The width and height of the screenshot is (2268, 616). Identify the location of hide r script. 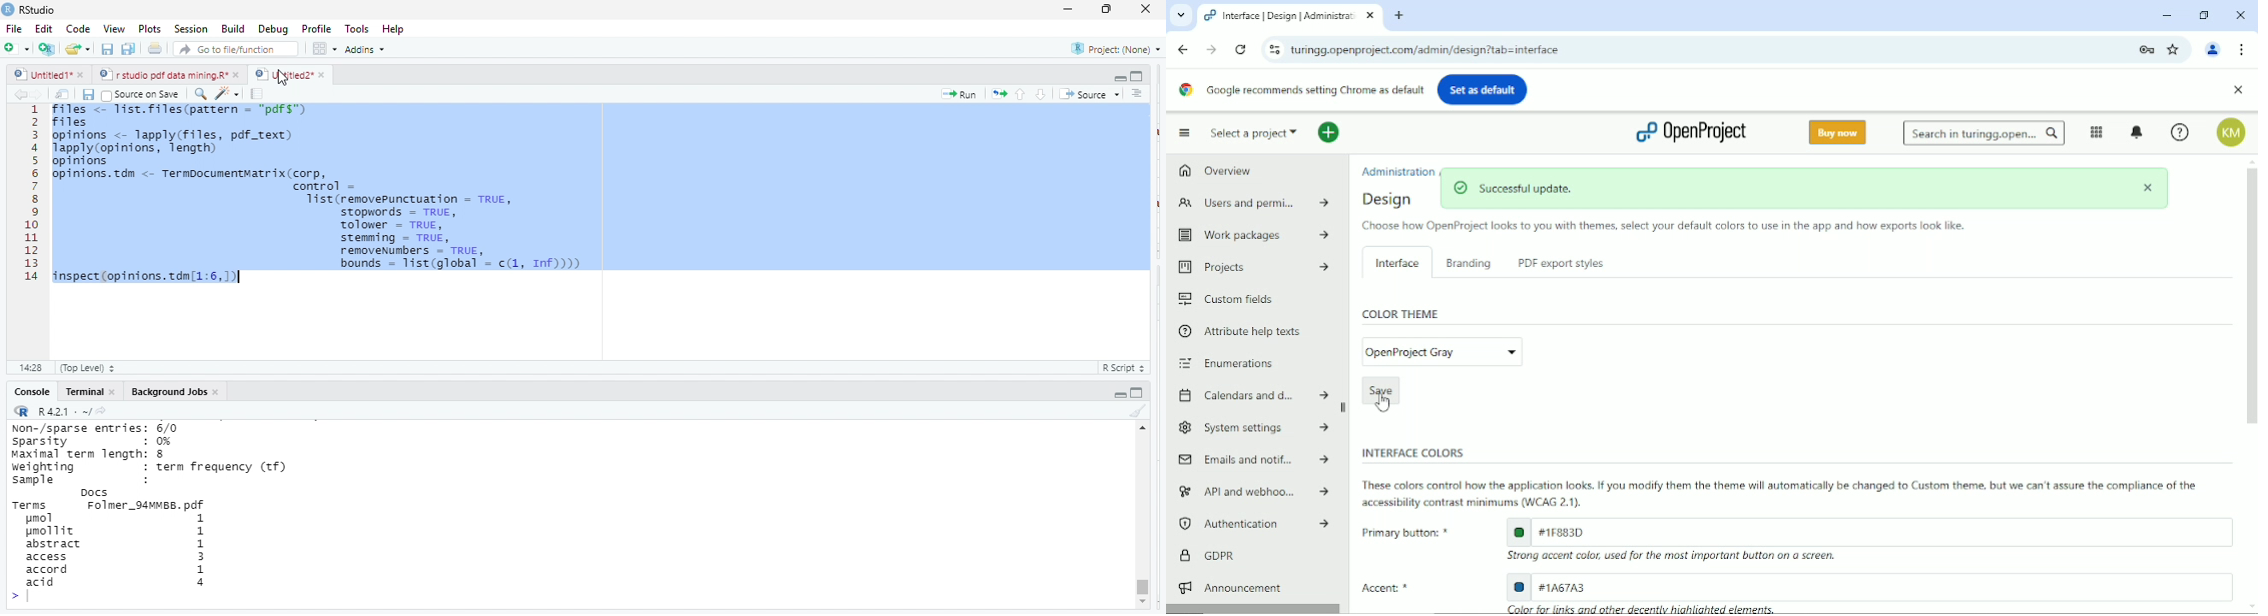
(1121, 393).